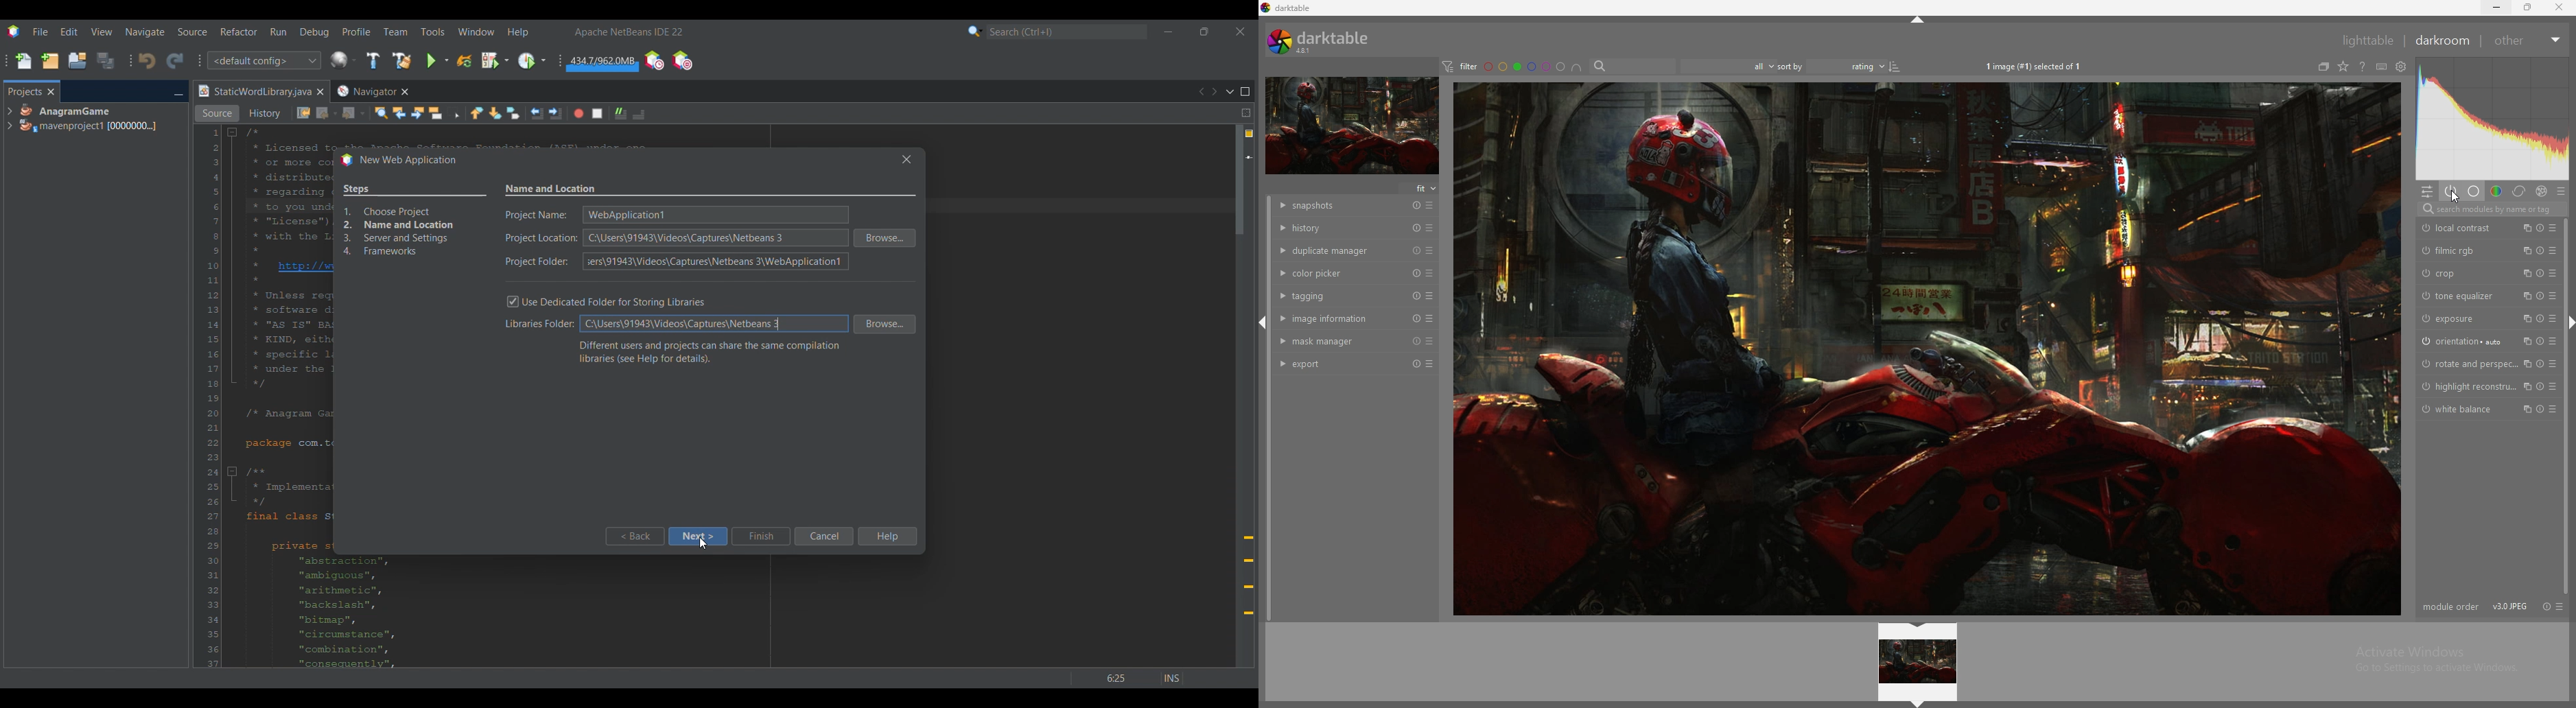 The image size is (2576, 728). What do you see at coordinates (2527, 364) in the screenshot?
I see `multiple instances action` at bounding box center [2527, 364].